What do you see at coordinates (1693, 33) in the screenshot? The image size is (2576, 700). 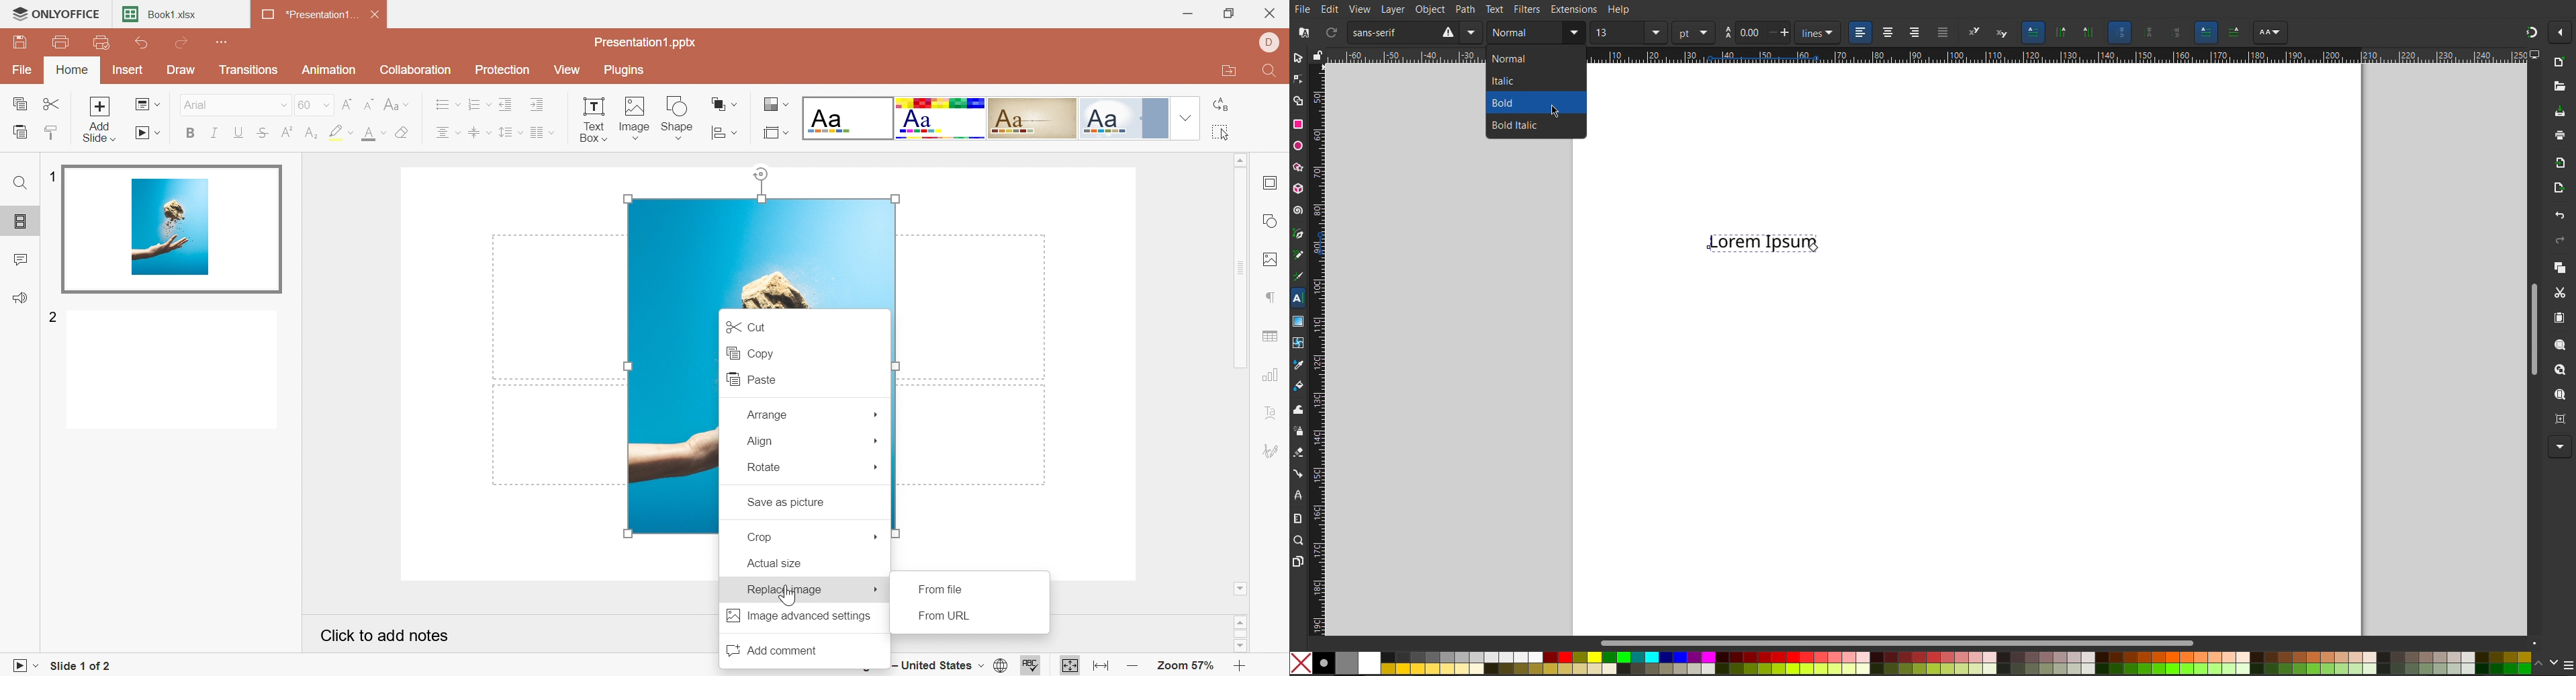 I see `unit` at bounding box center [1693, 33].